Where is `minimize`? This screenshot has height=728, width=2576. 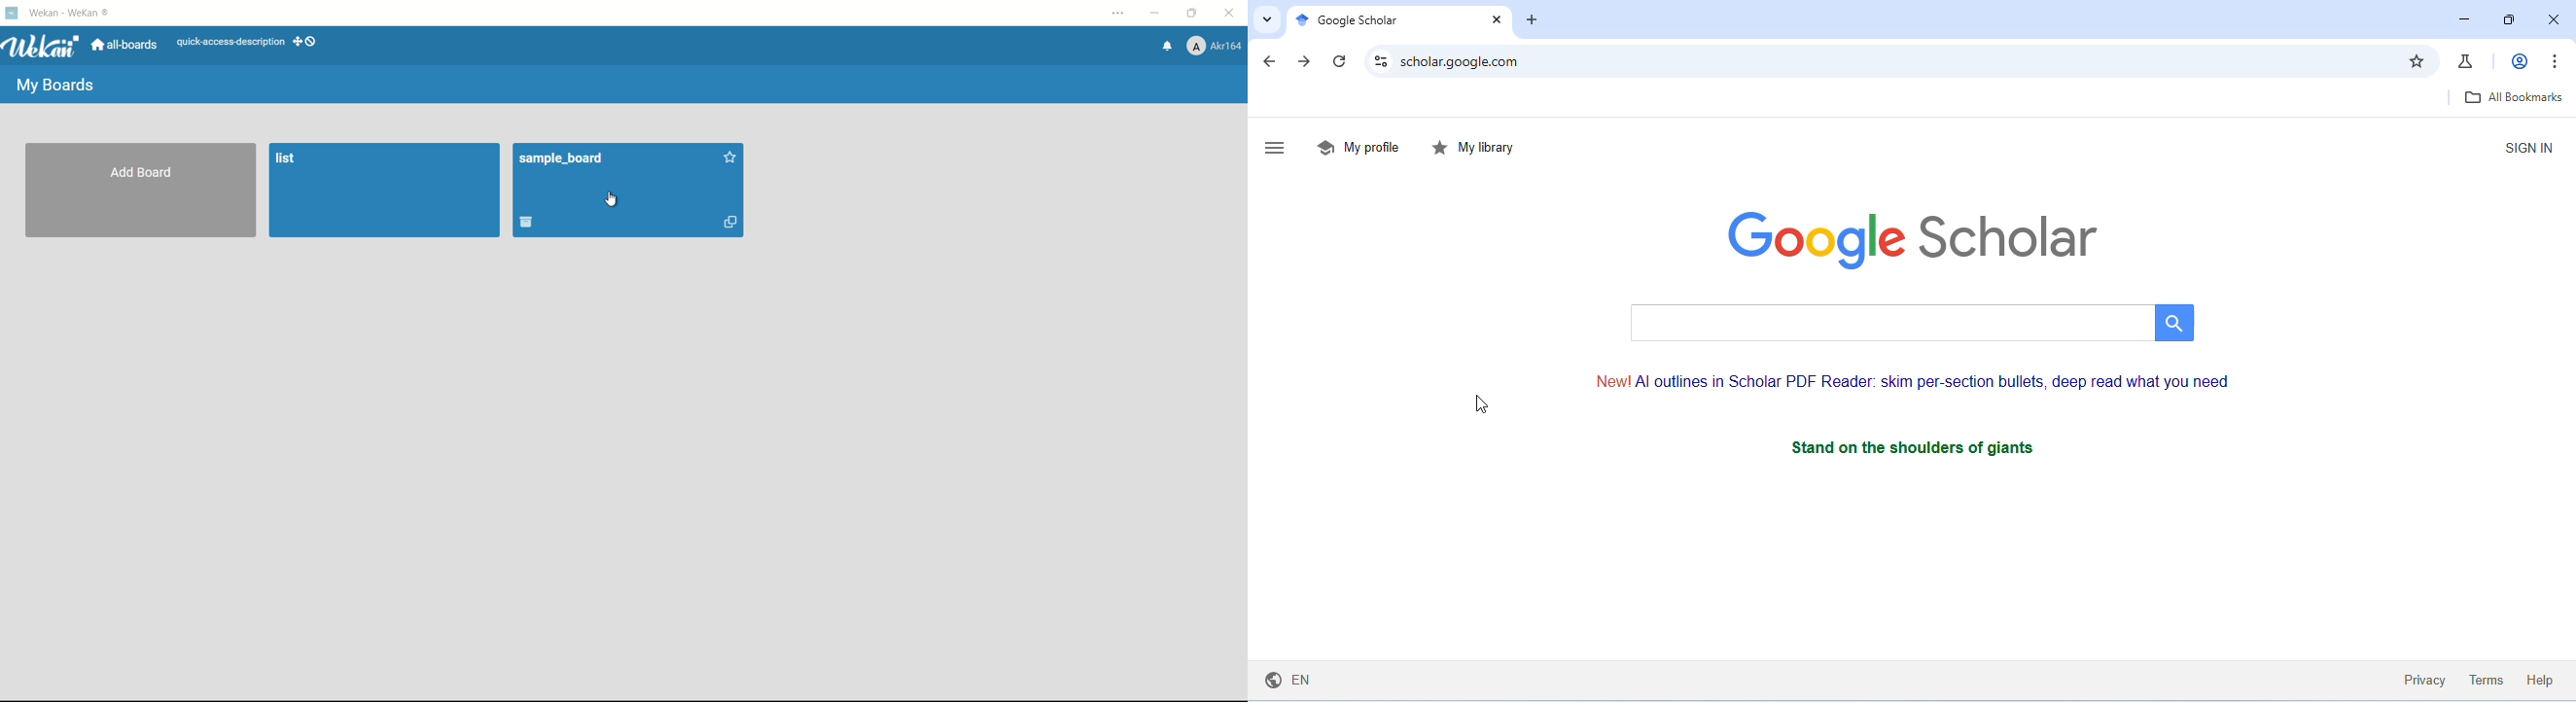 minimize is located at coordinates (2464, 18).